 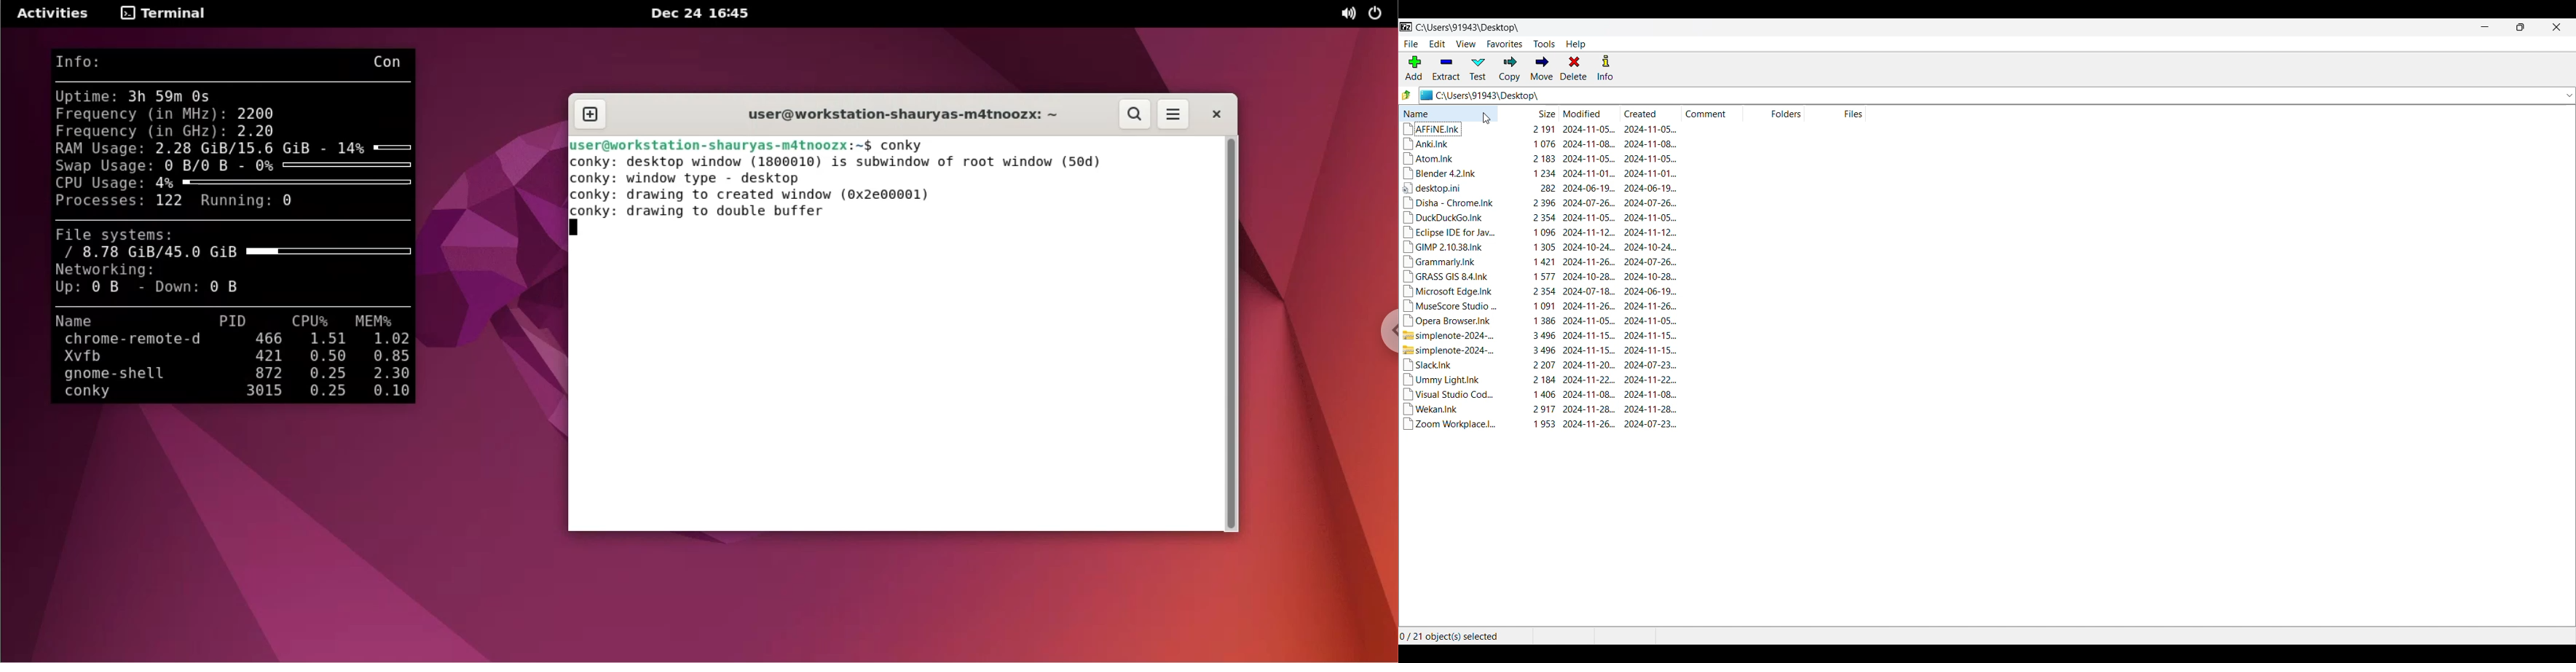 What do you see at coordinates (1541, 144) in the screenshot?
I see `Anki.Ink 1076 2024-11-08... 2024-11-08...` at bounding box center [1541, 144].